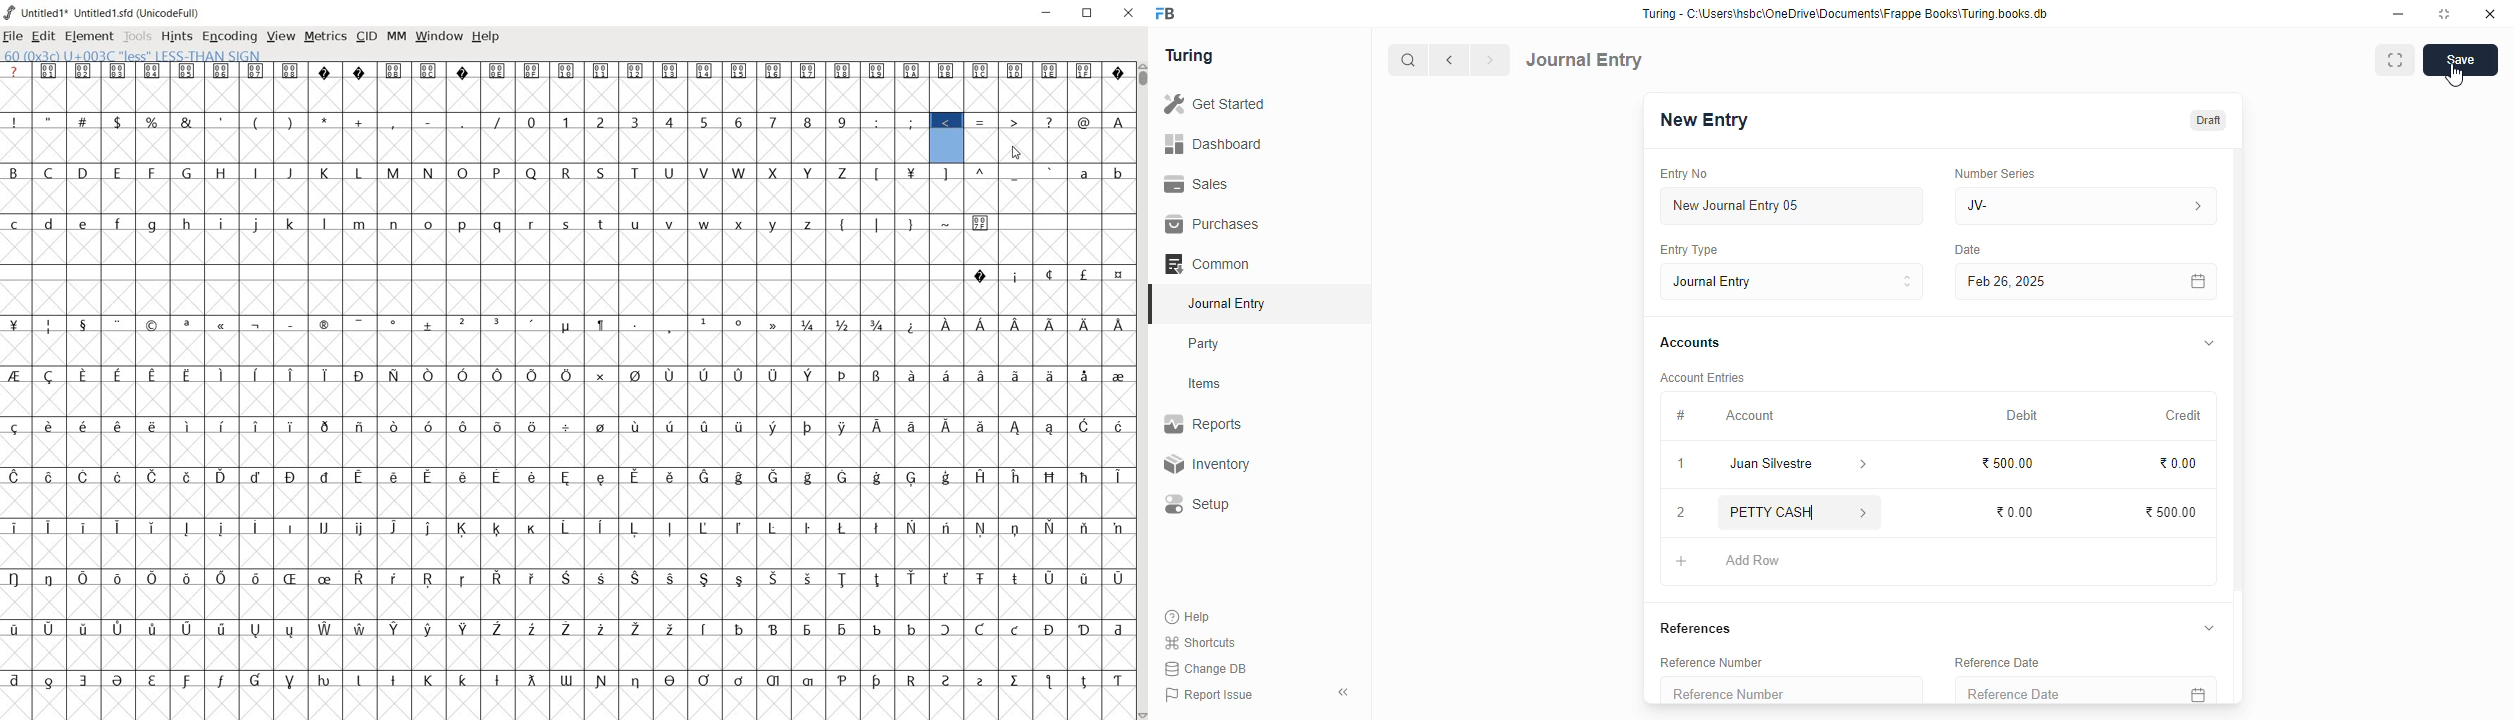 The image size is (2520, 728). I want to click on entry no, so click(1685, 174).